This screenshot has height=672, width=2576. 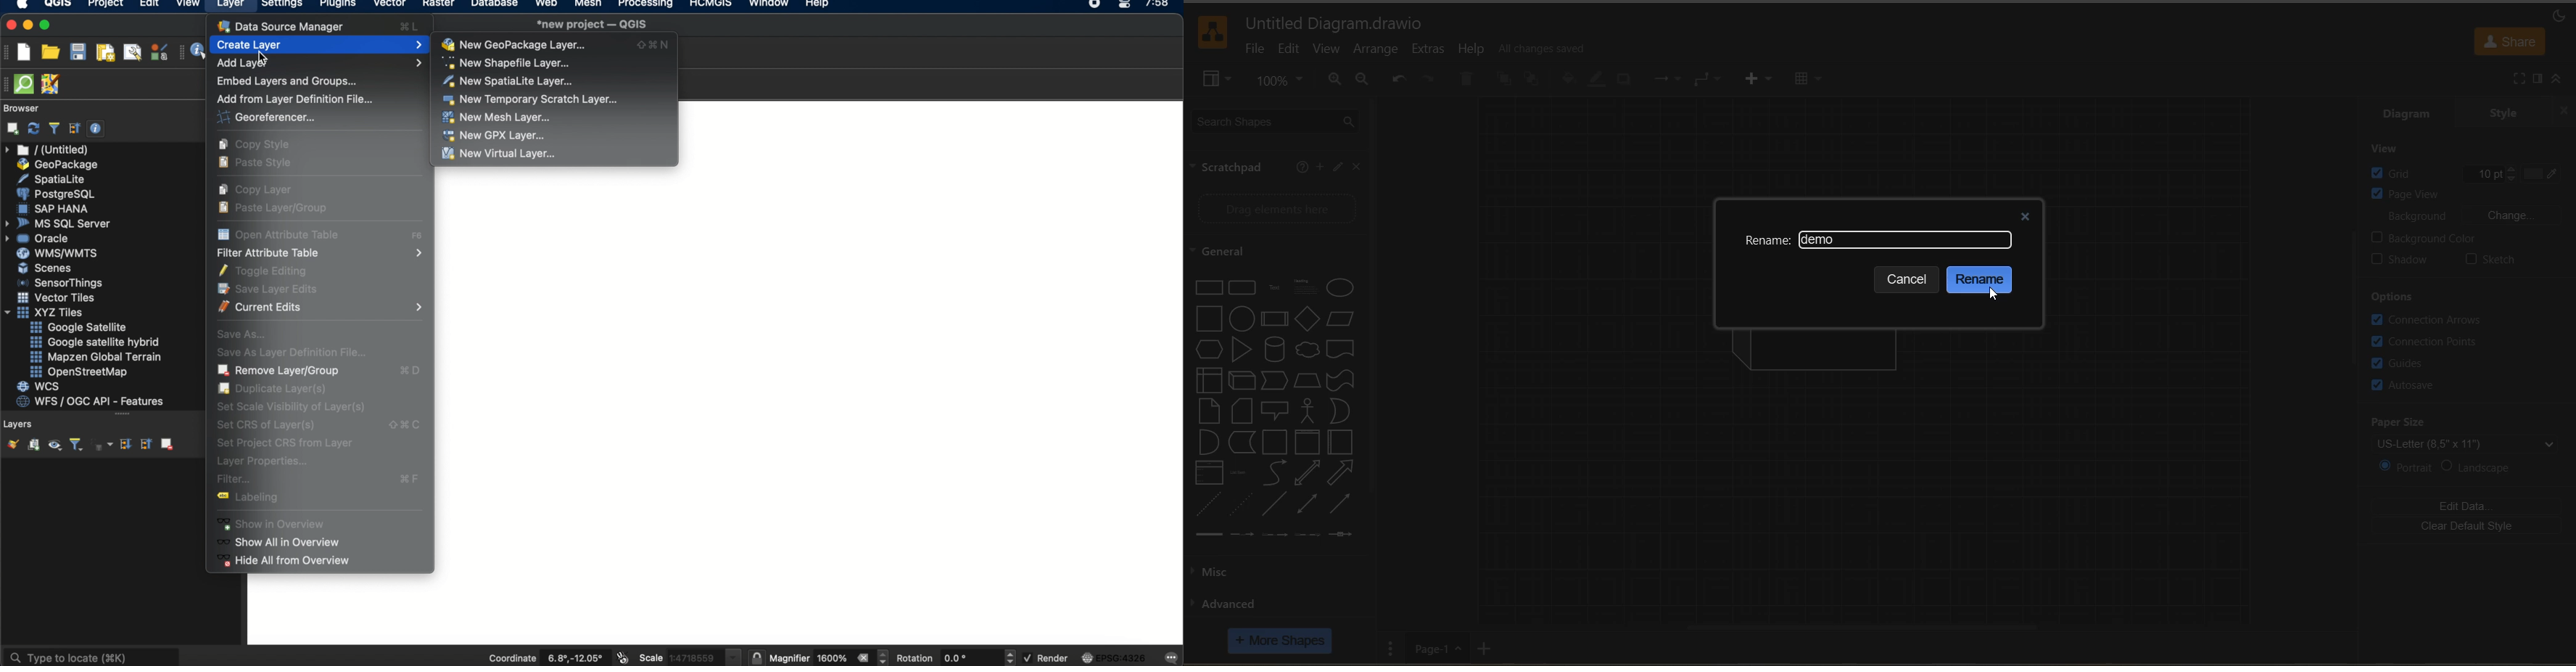 What do you see at coordinates (1278, 207) in the screenshot?
I see `Drag elements here` at bounding box center [1278, 207].